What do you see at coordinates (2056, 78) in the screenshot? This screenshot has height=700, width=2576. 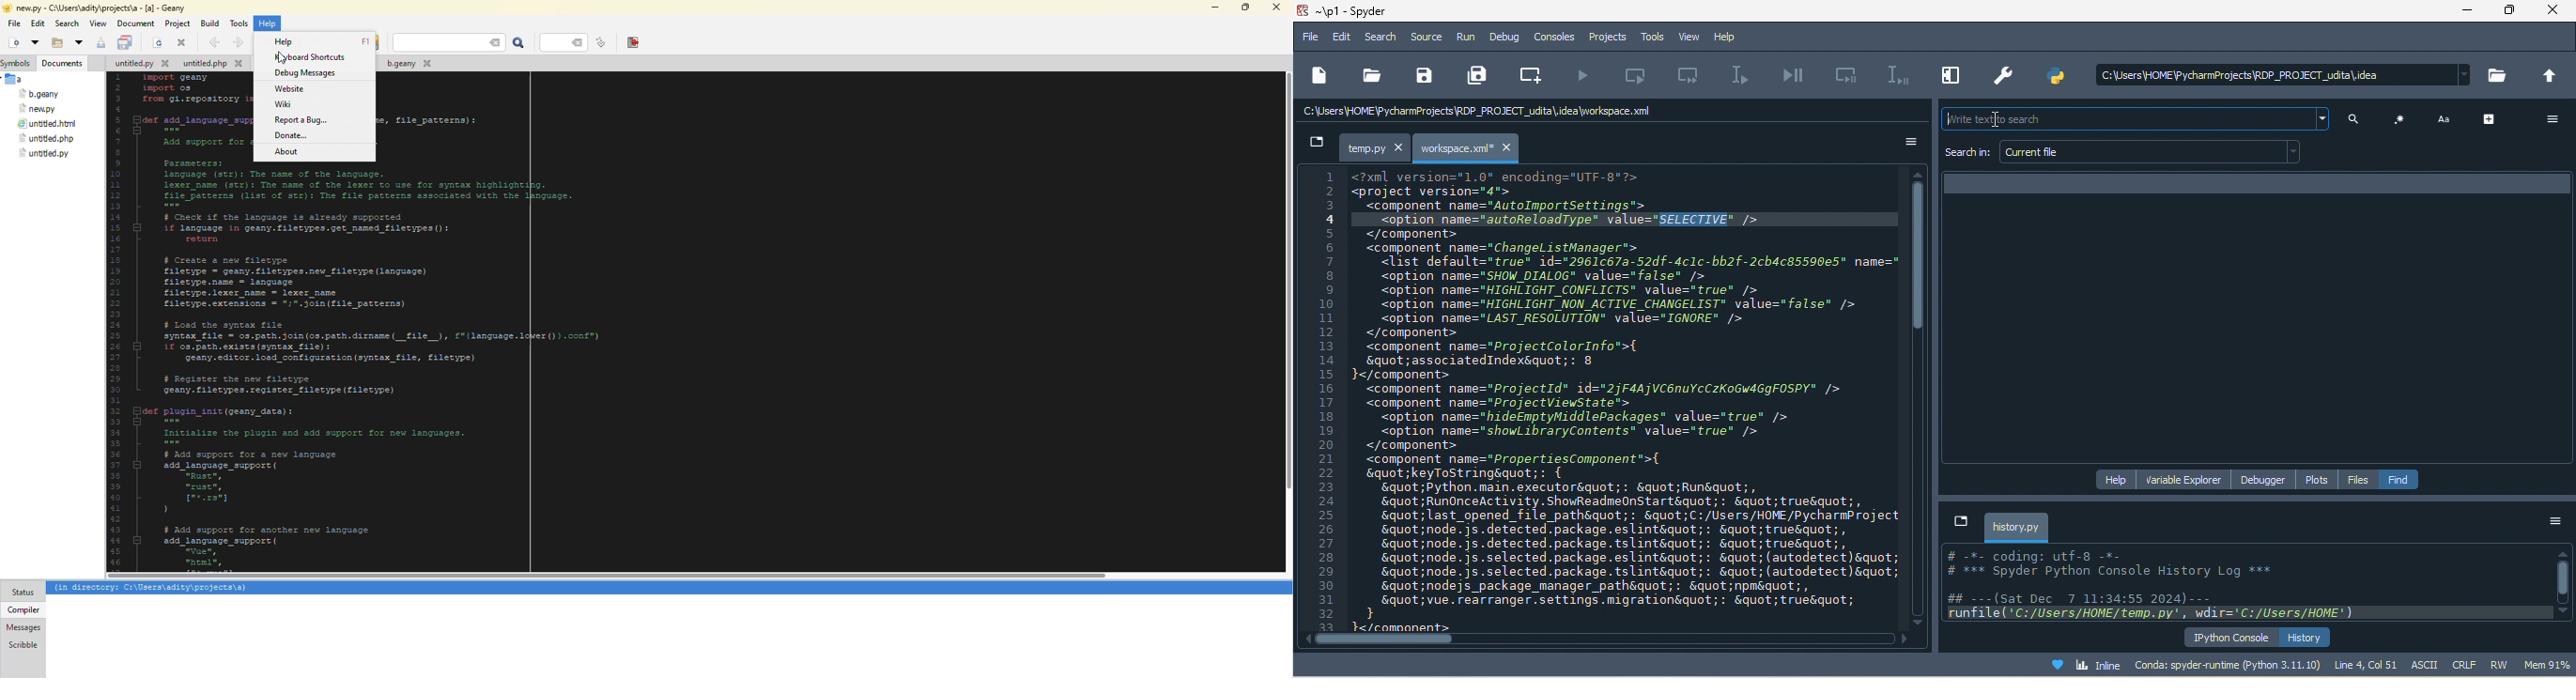 I see `pythonpath manager` at bounding box center [2056, 78].